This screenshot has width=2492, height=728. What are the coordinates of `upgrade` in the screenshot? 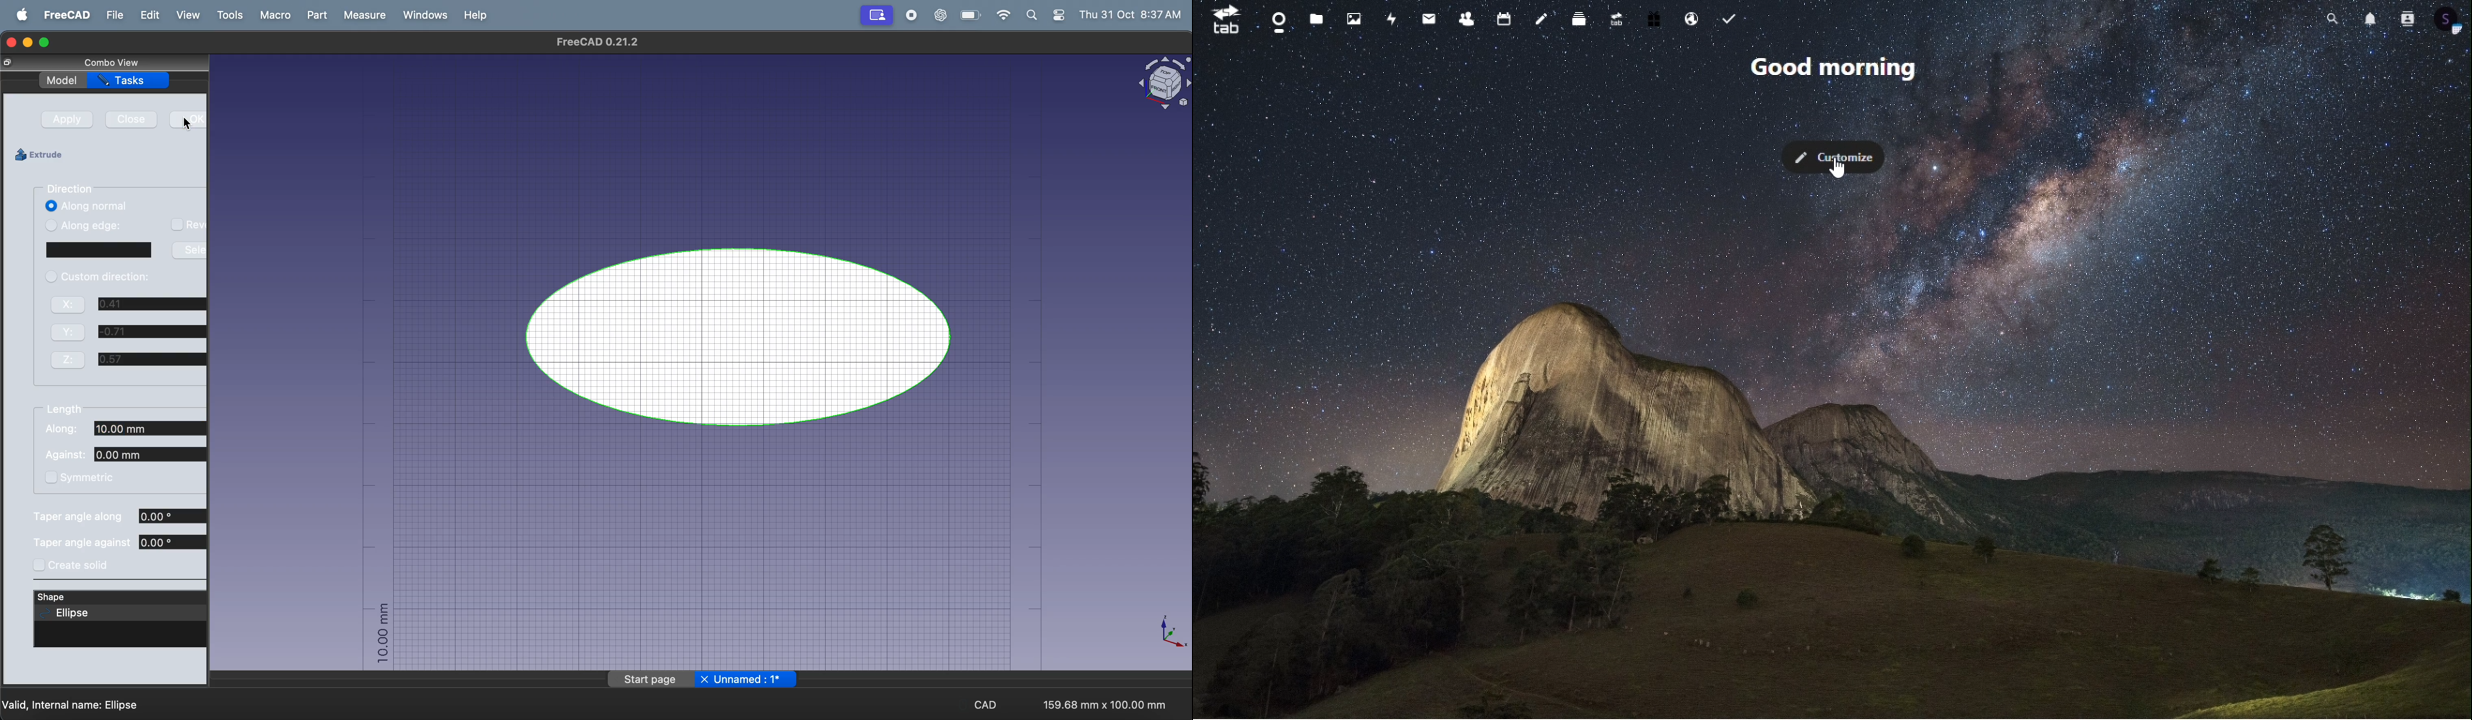 It's located at (1615, 23).